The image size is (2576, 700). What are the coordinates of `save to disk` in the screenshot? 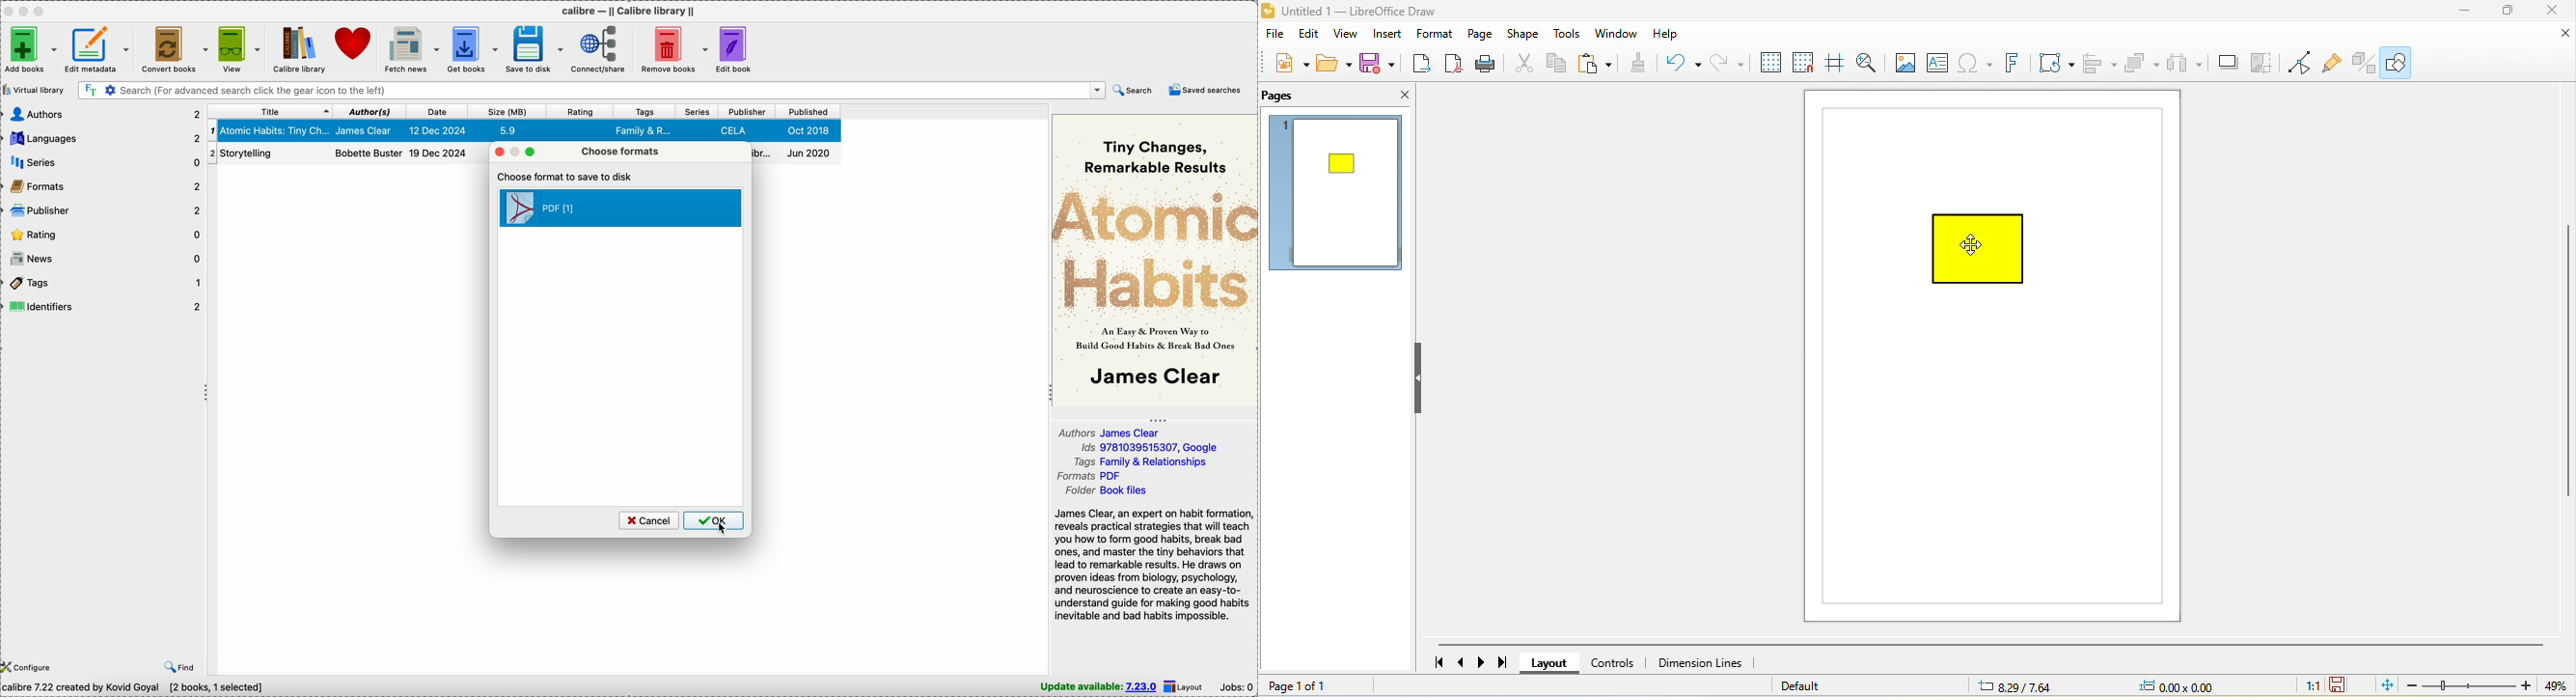 It's located at (533, 49).